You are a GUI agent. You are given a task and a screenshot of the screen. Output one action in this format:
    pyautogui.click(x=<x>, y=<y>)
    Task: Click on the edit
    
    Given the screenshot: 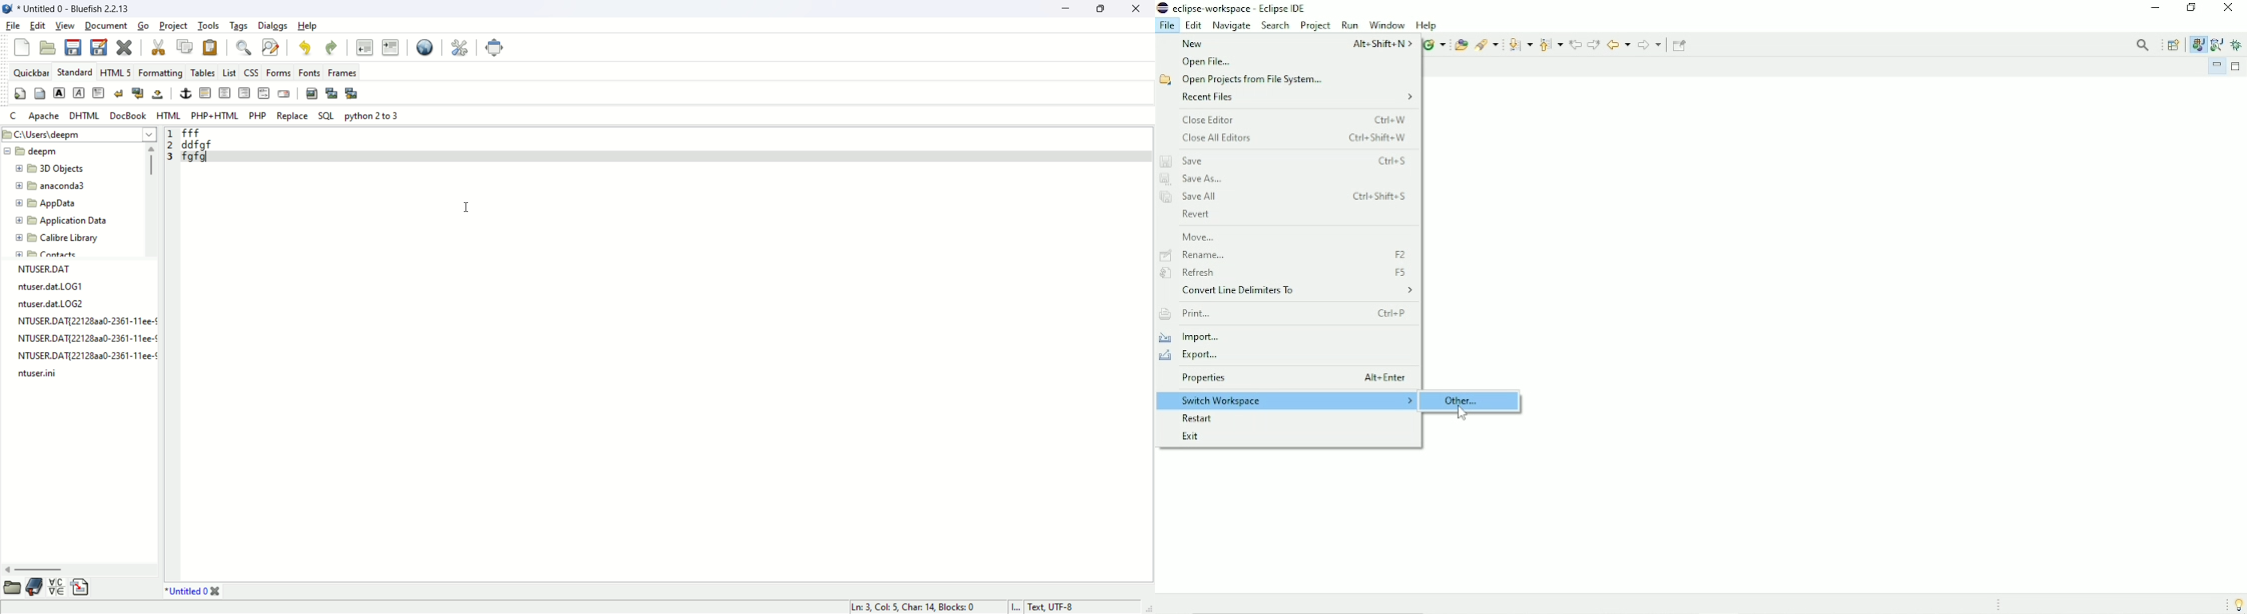 What is the action you would take?
    pyautogui.click(x=38, y=25)
    